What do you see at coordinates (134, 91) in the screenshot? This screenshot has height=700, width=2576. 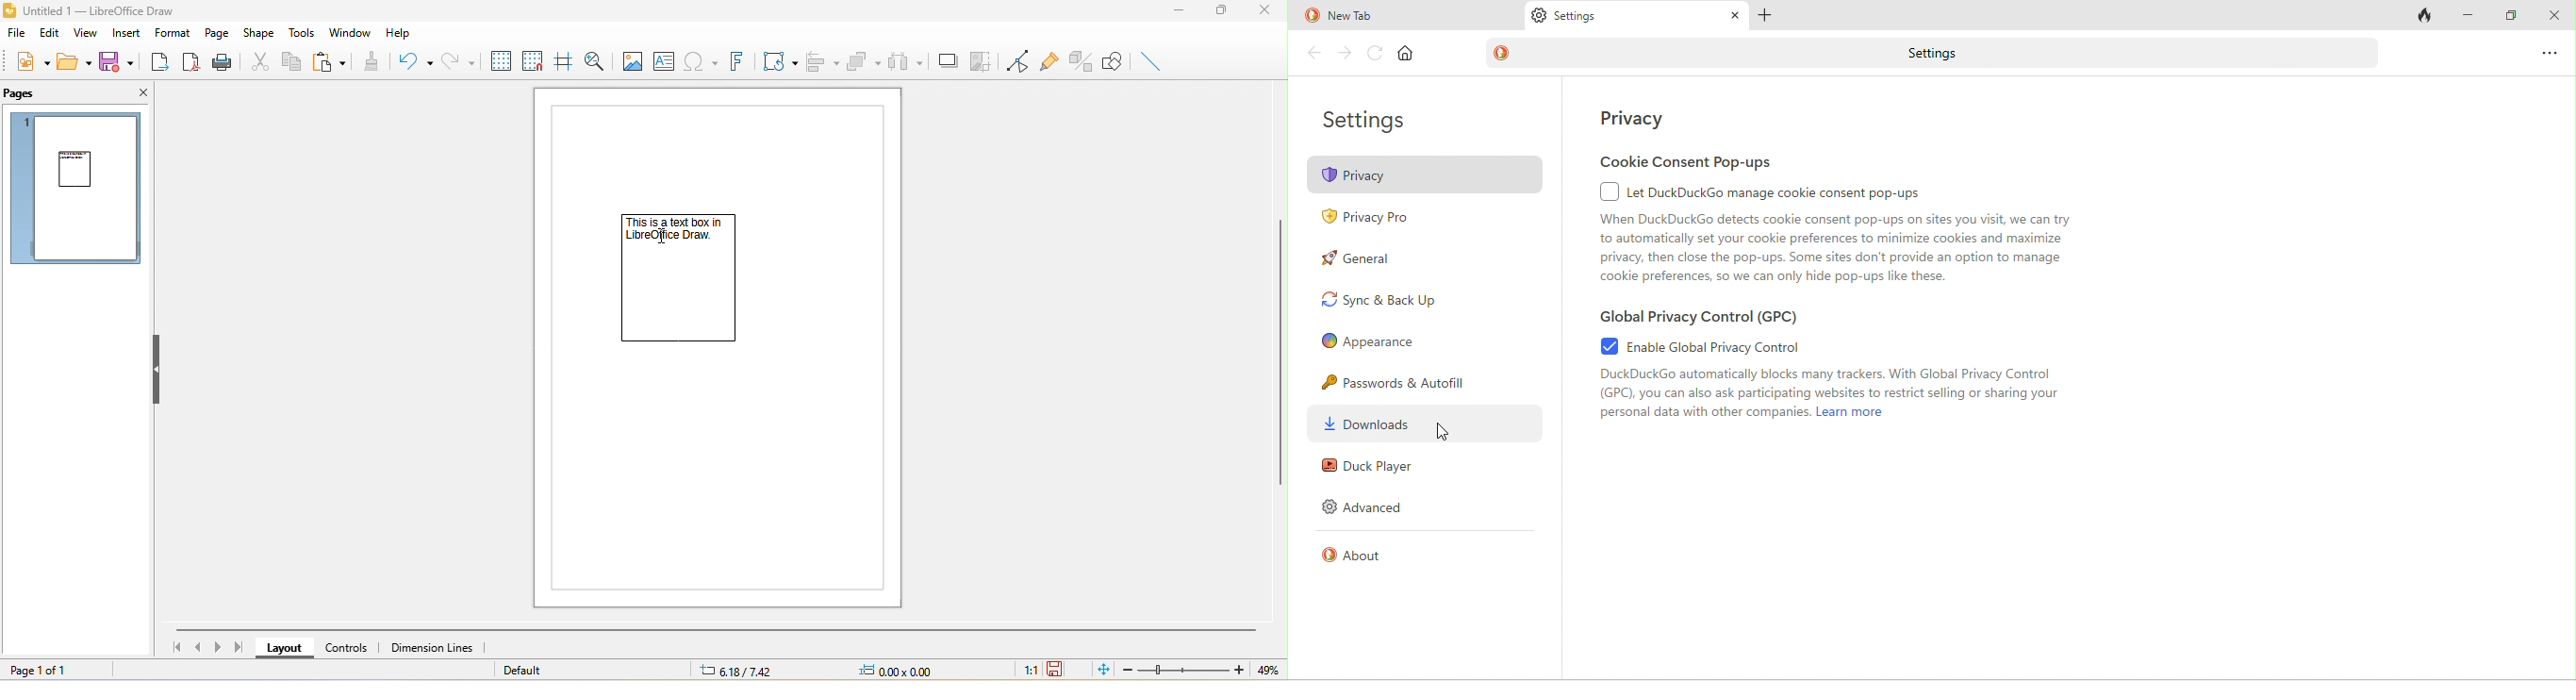 I see `close` at bounding box center [134, 91].